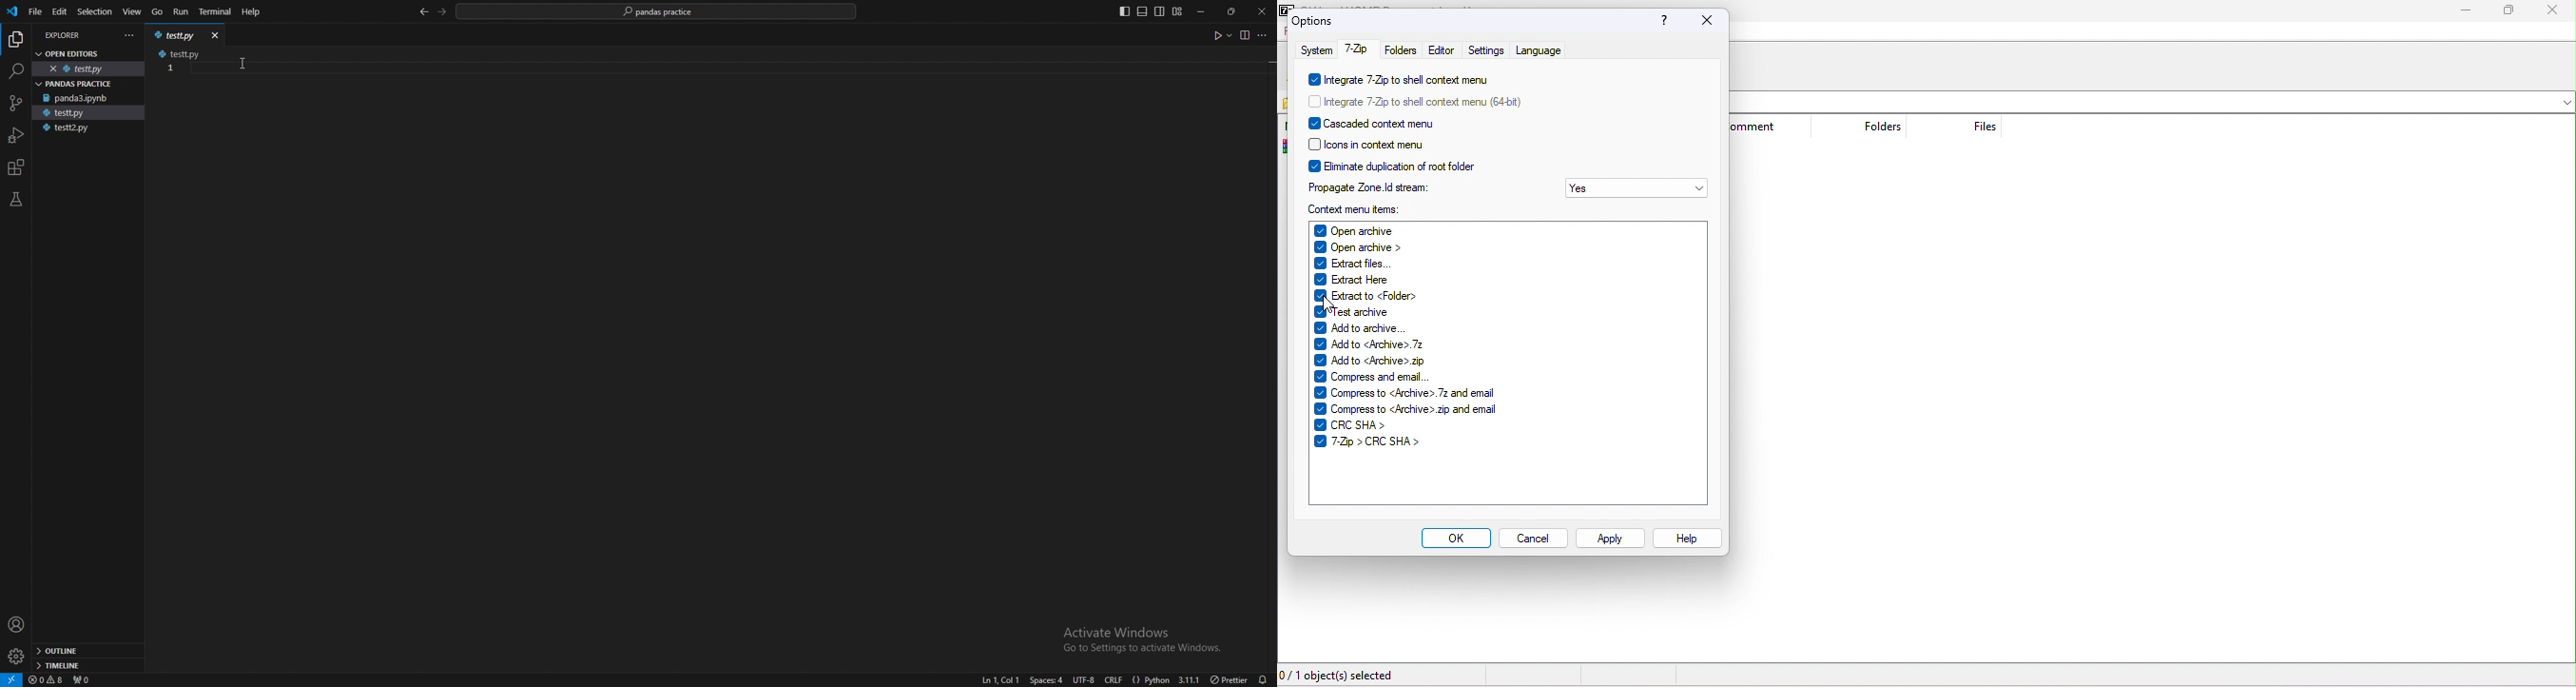  Describe the element at coordinates (1265, 37) in the screenshot. I see `more options` at that location.